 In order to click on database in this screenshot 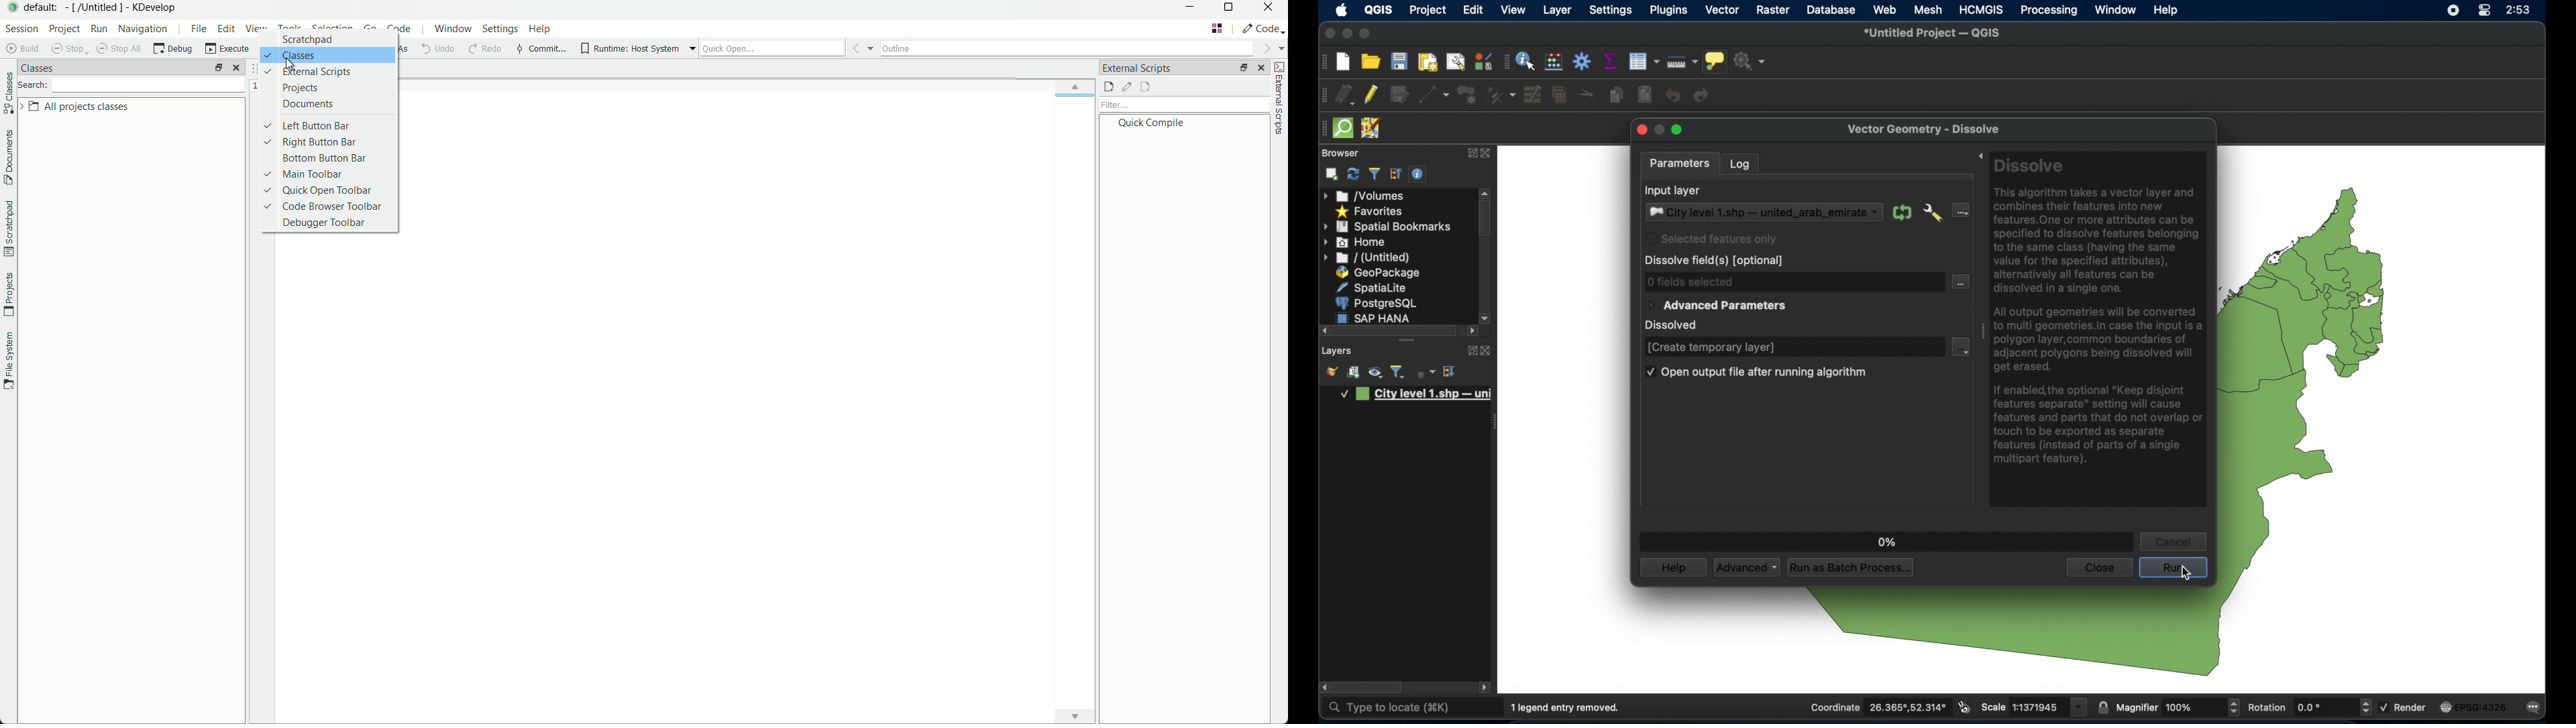, I will do `click(1832, 9)`.